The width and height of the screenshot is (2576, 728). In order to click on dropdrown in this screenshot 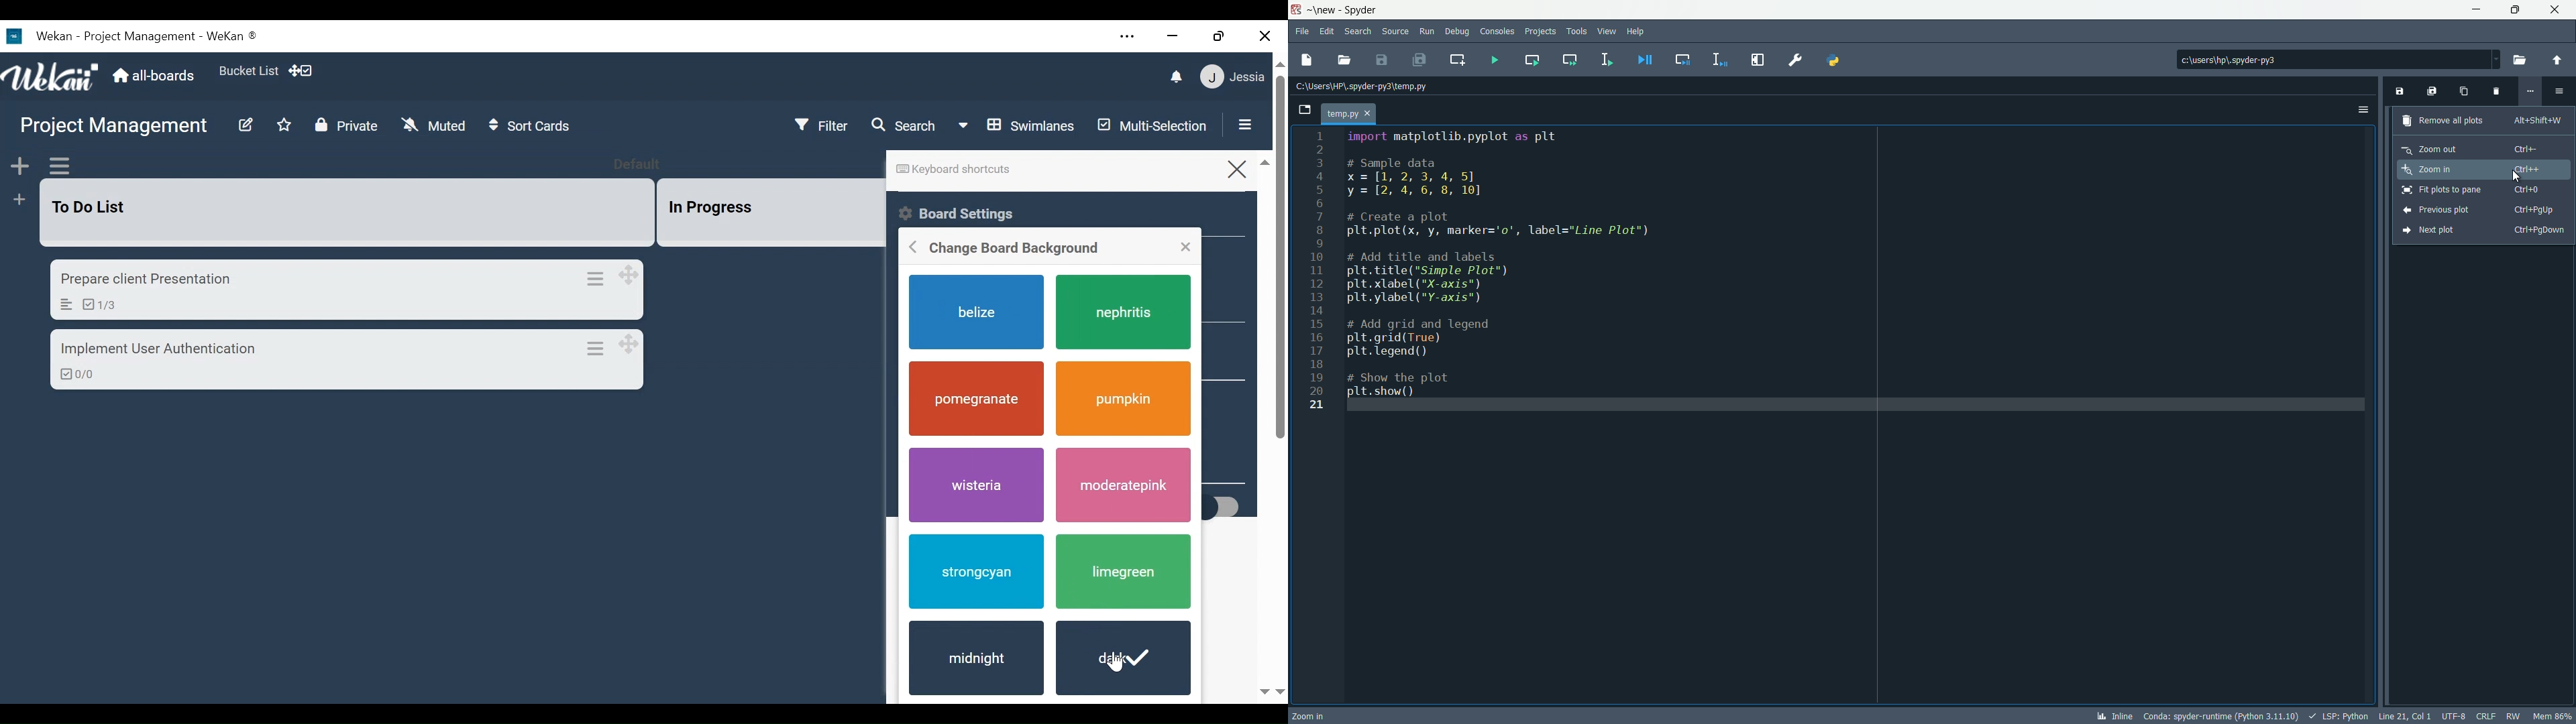, I will do `click(2496, 60)`.